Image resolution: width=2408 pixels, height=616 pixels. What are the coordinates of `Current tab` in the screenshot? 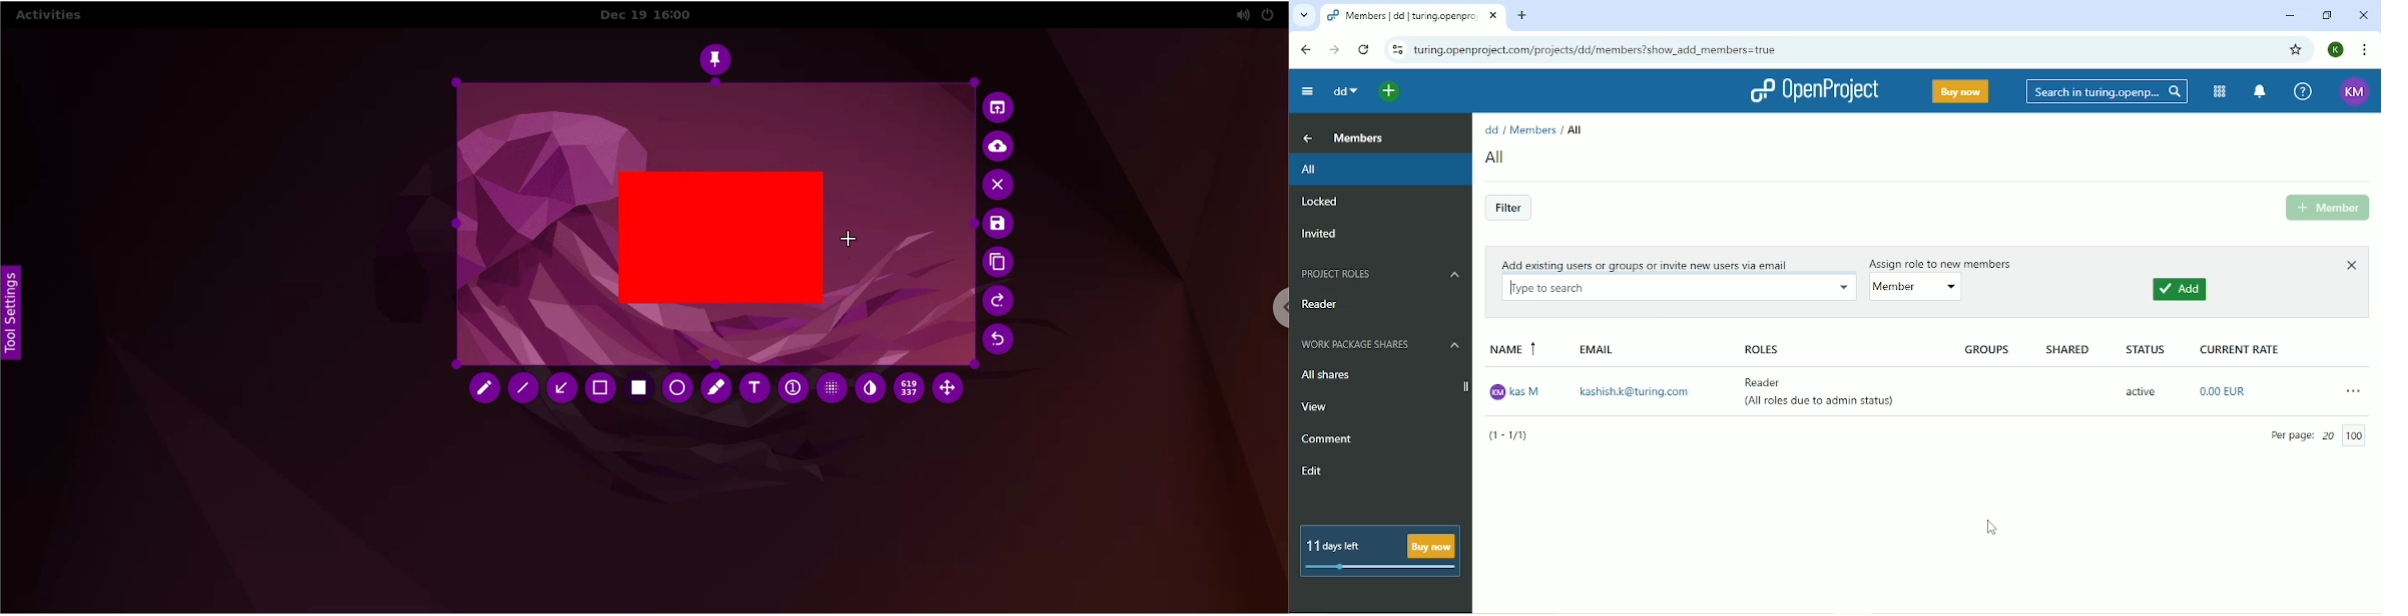 It's located at (1412, 15).